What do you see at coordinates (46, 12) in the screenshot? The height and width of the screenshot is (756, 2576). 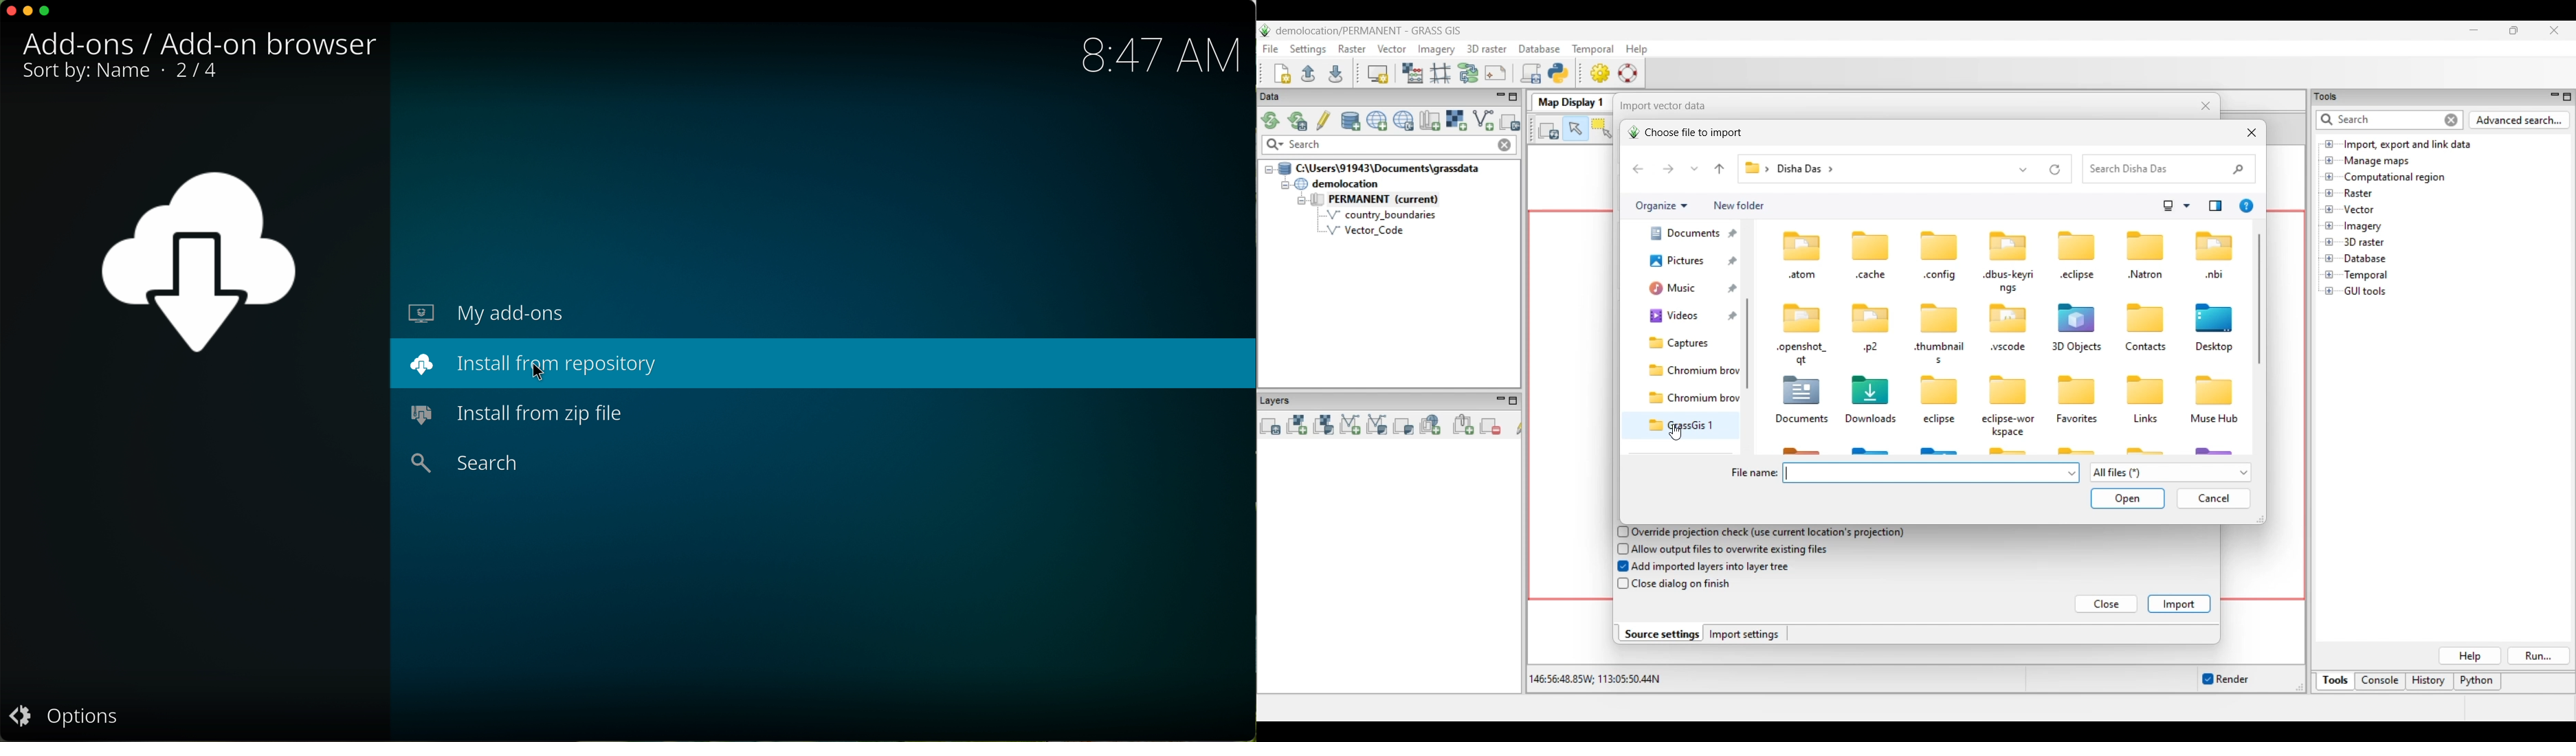 I see `maximize program` at bounding box center [46, 12].